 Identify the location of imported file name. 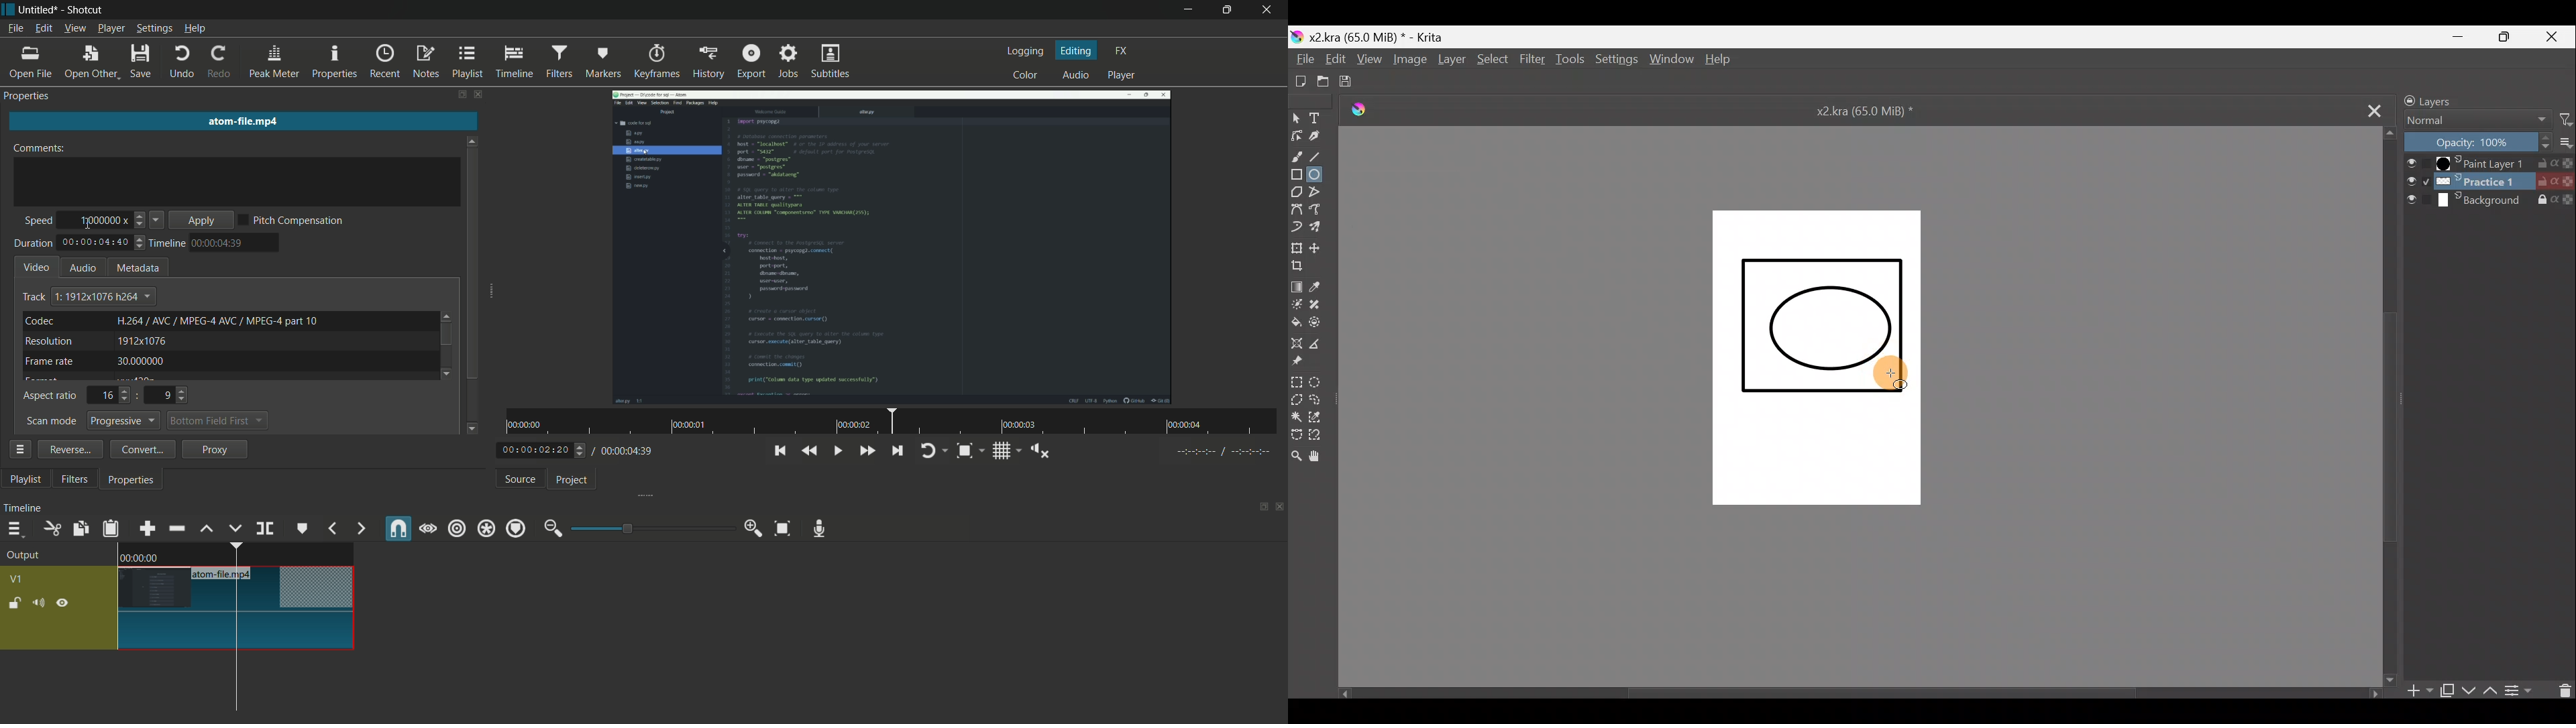
(241, 119).